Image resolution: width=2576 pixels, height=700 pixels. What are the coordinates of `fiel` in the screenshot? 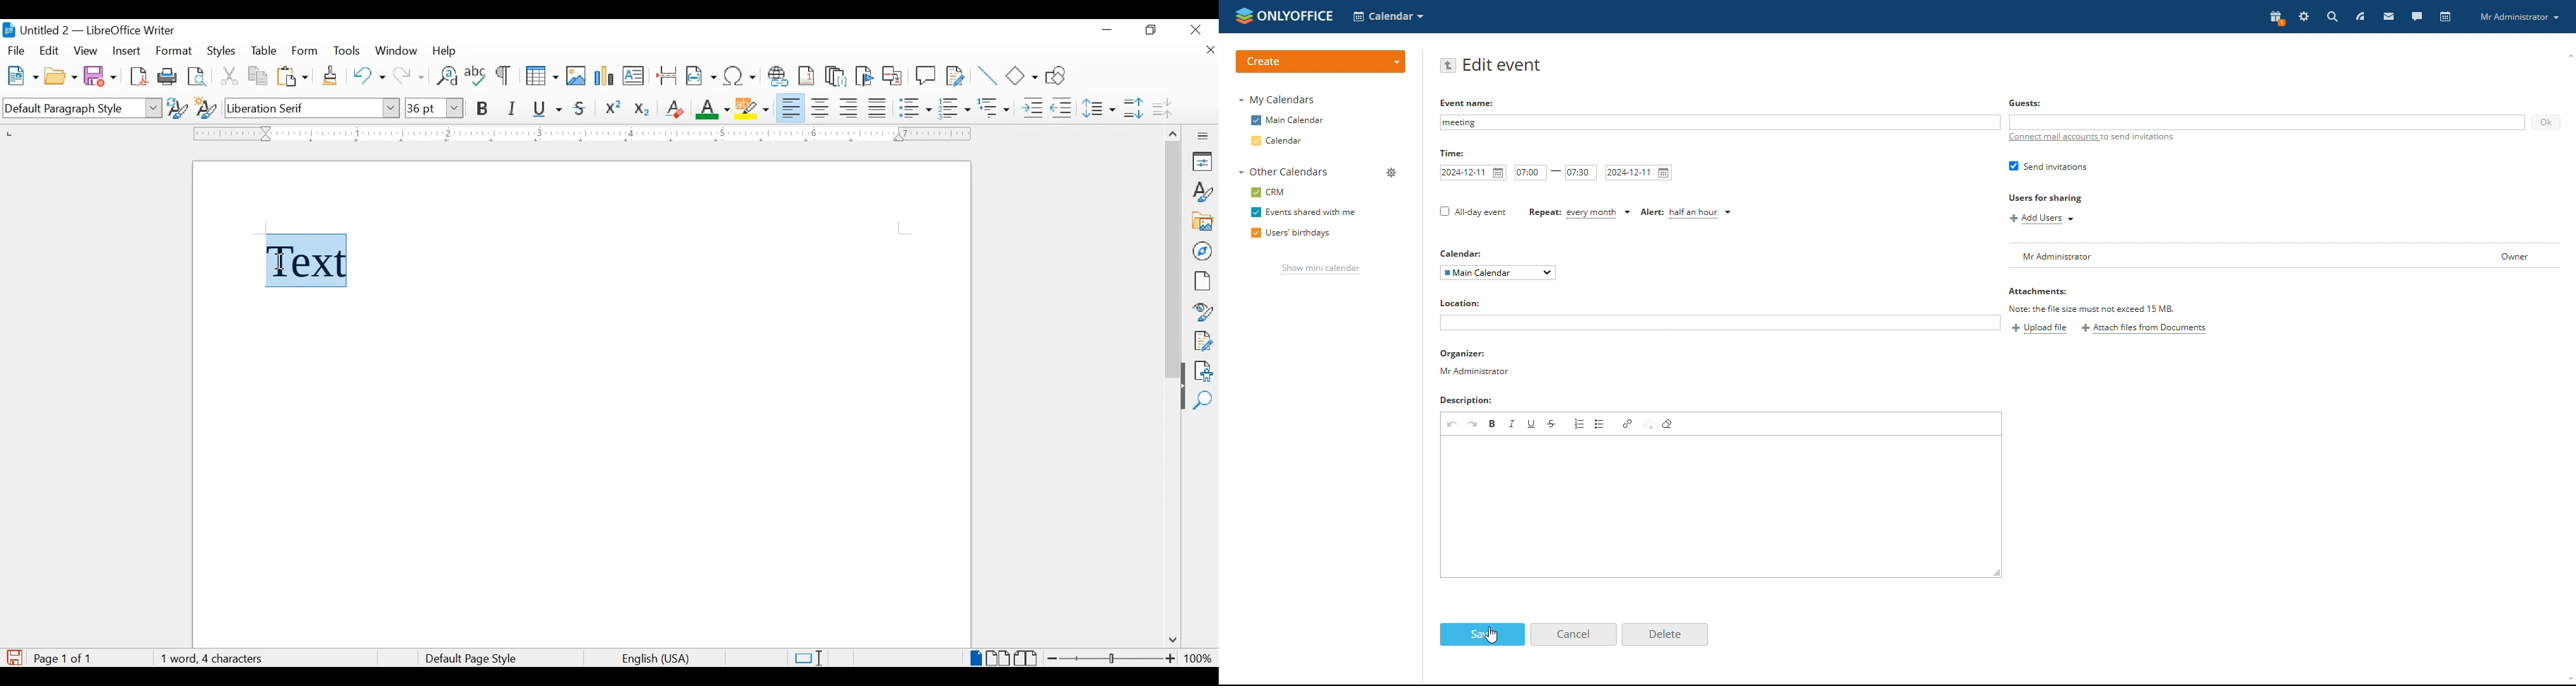 It's located at (17, 51).